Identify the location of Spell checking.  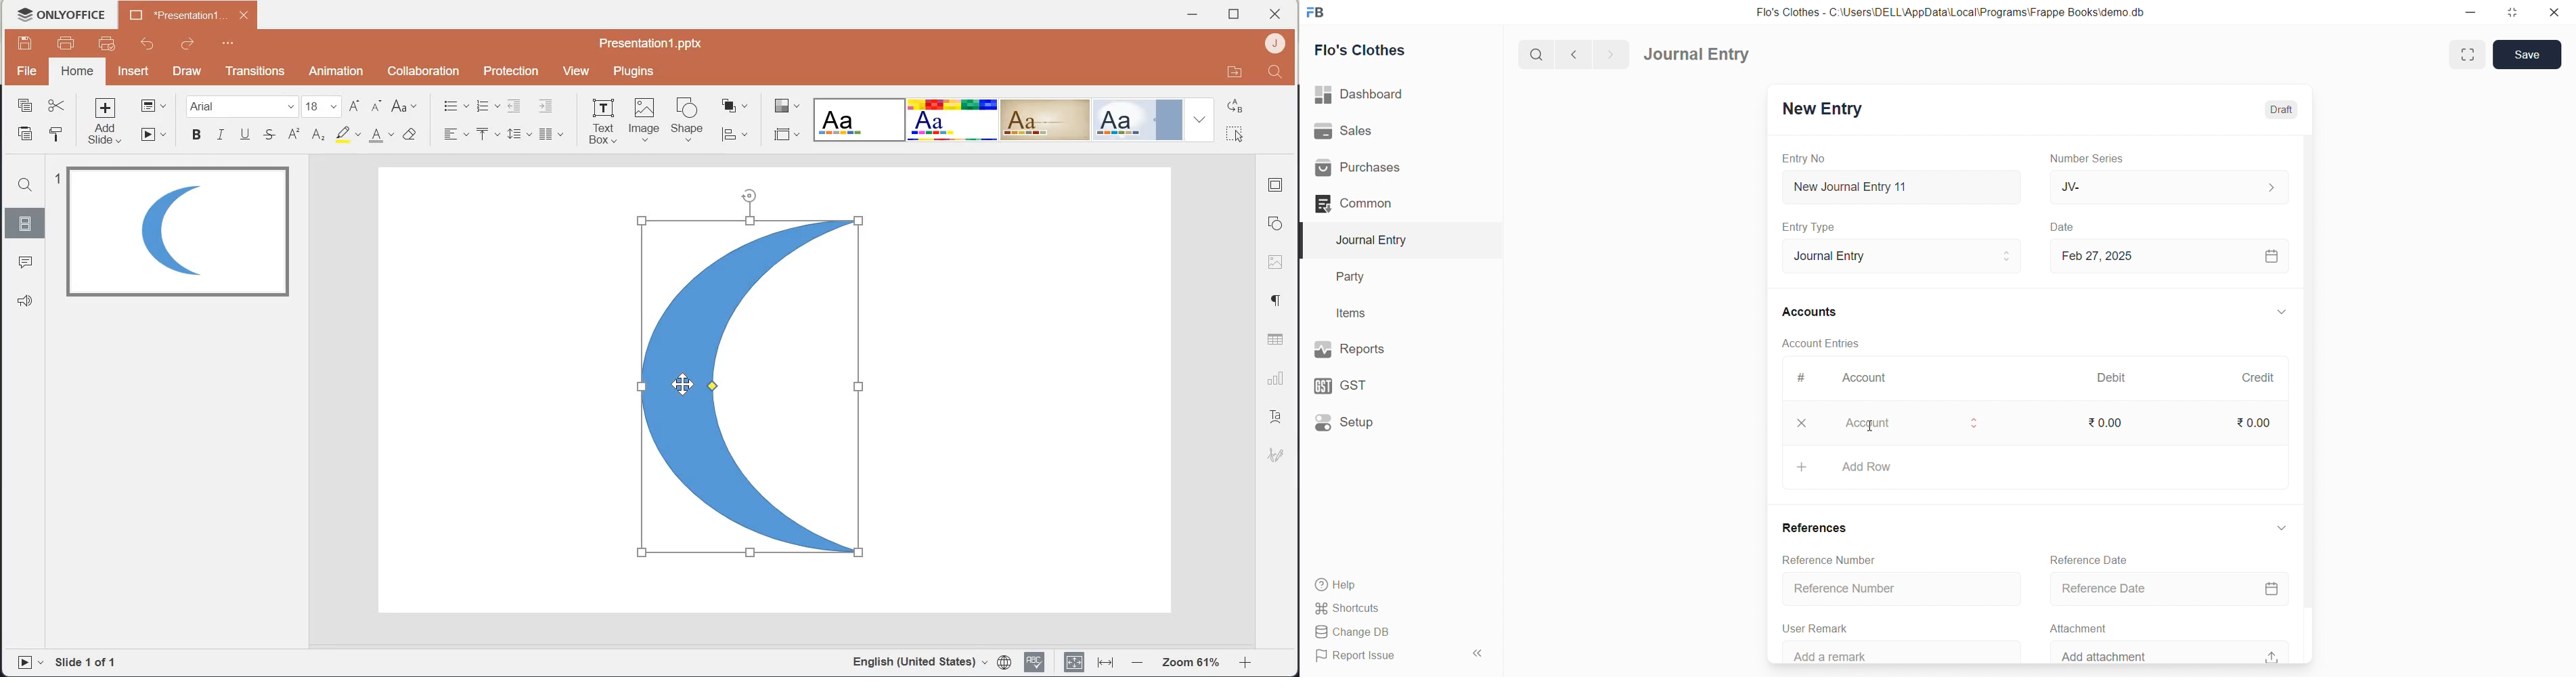
(1037, 663).